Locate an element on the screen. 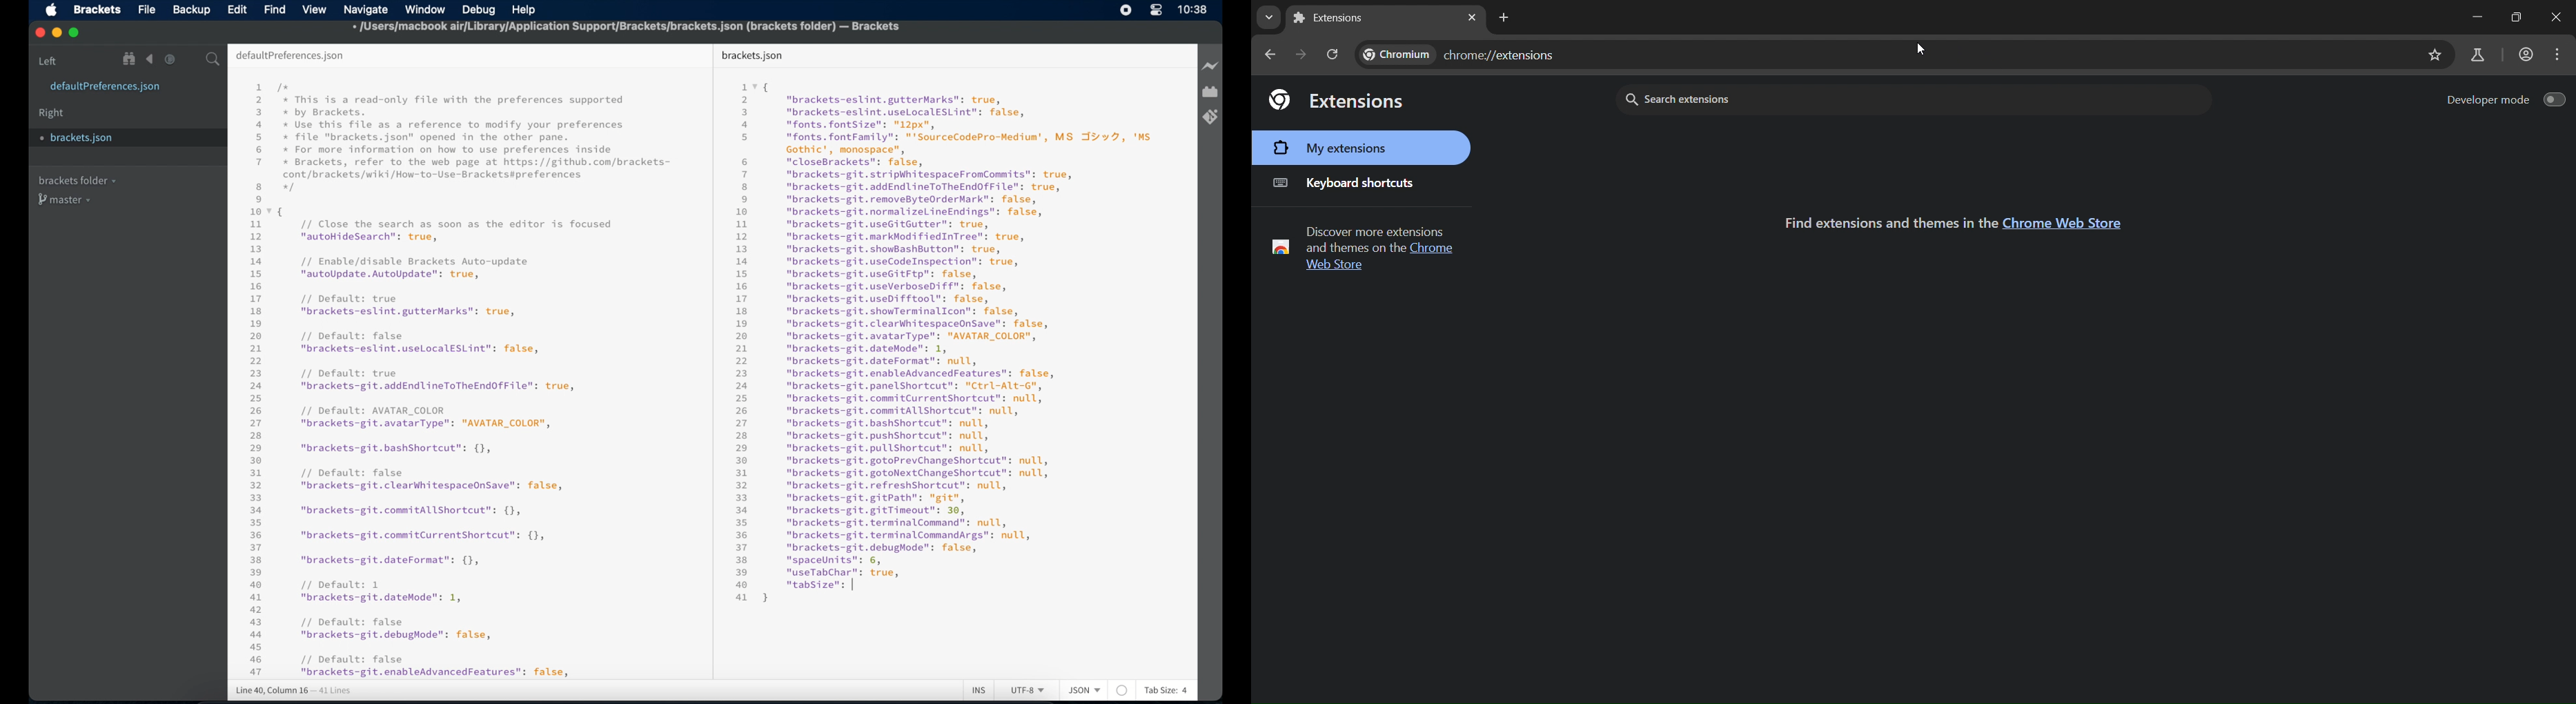  Find extensions and themes in the Chrome Web Store is located at coordinates (1882, 221).